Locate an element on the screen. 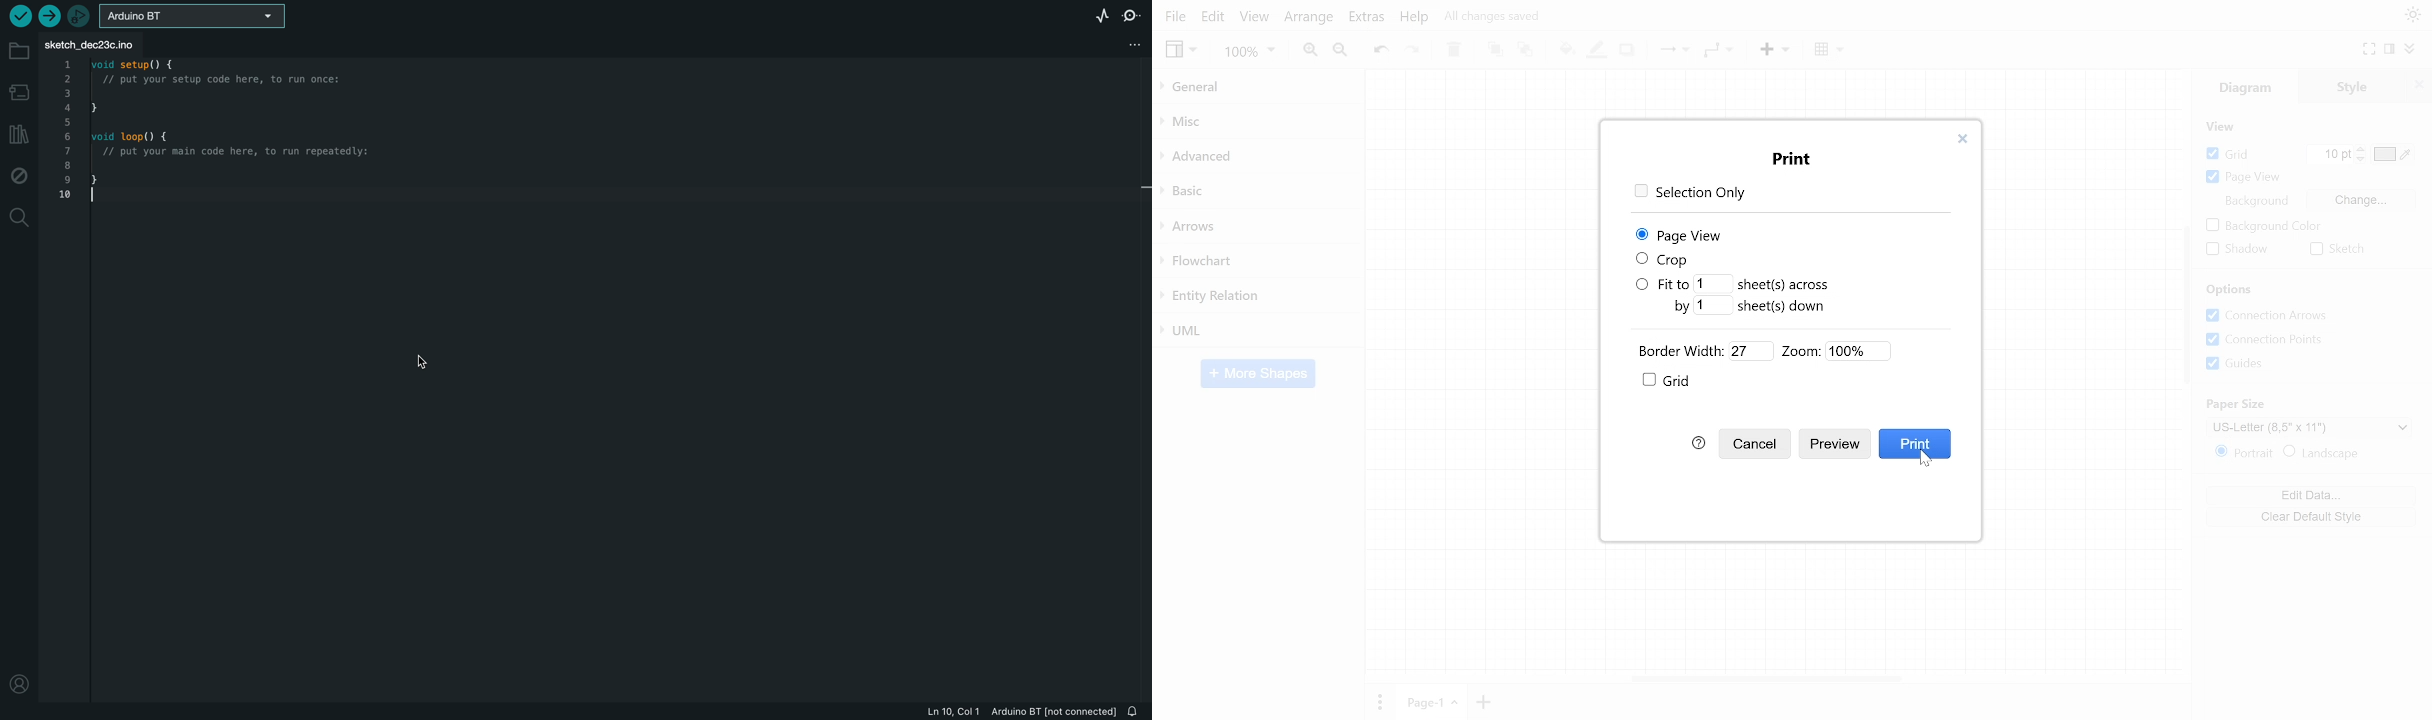  Options is located at coordinates (2231, 290).